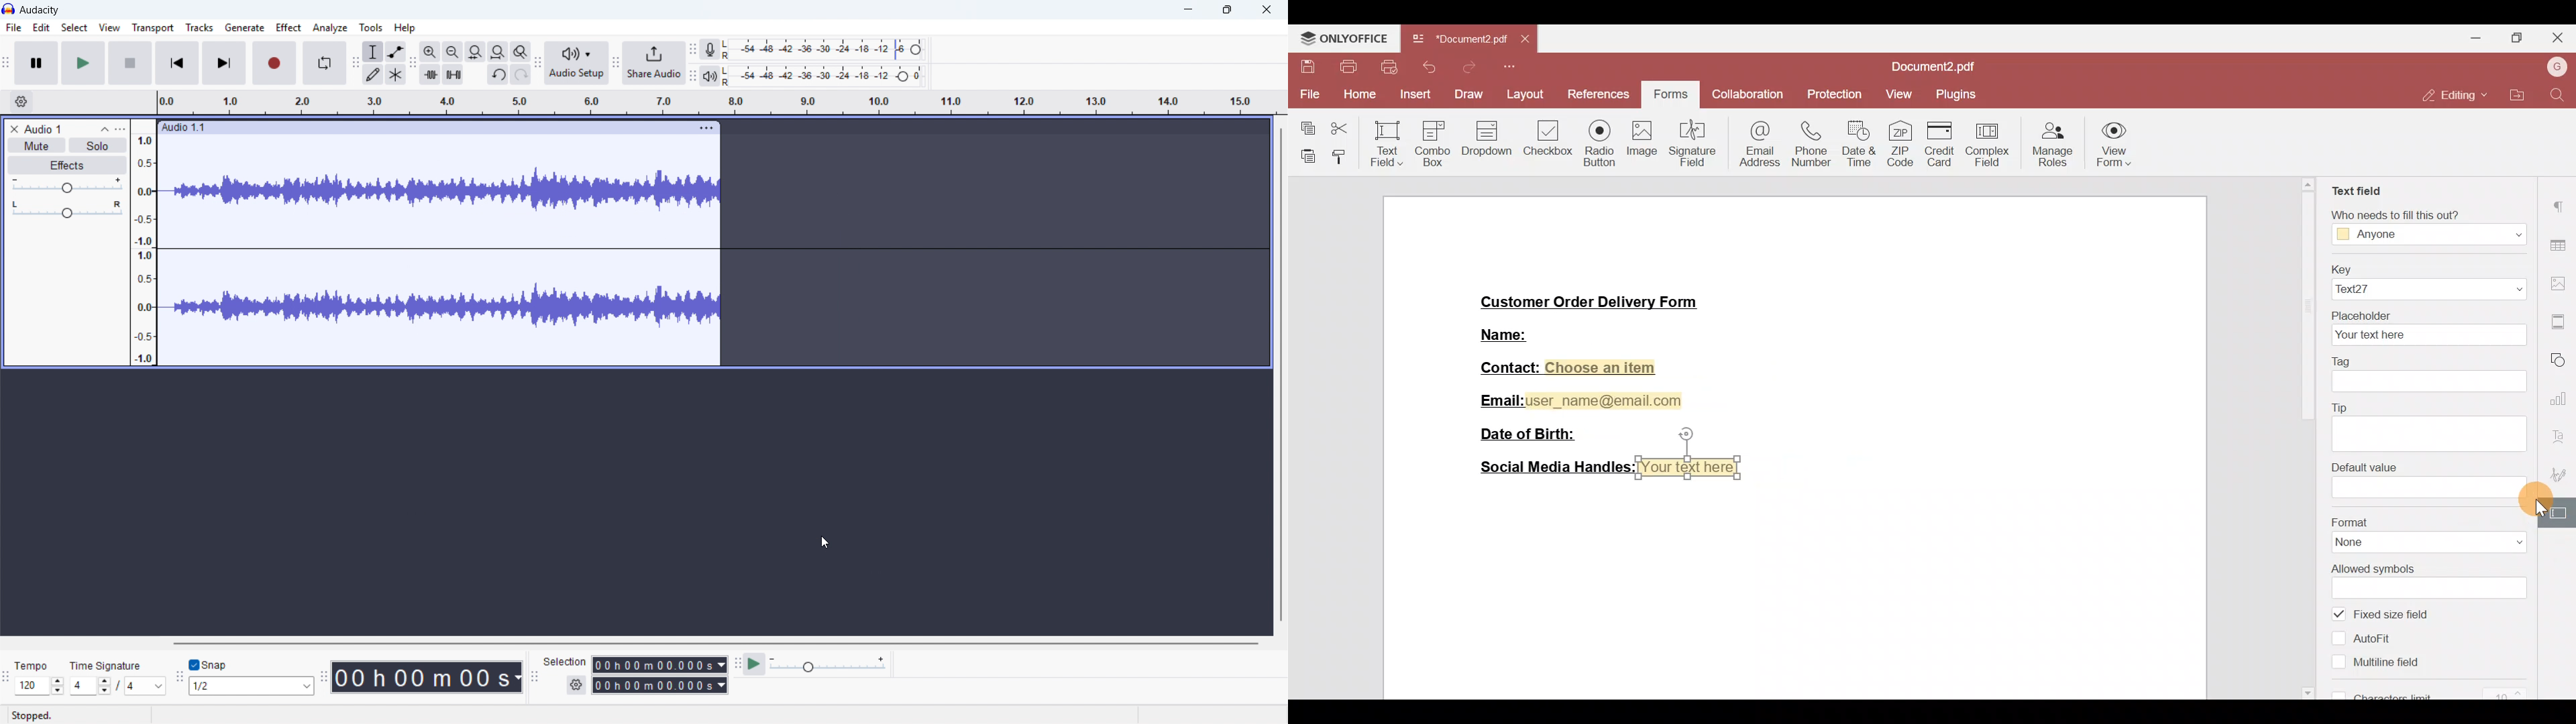  Describe the element at coordinates (565, 662) in the screenshot. I see `selection` at that location.